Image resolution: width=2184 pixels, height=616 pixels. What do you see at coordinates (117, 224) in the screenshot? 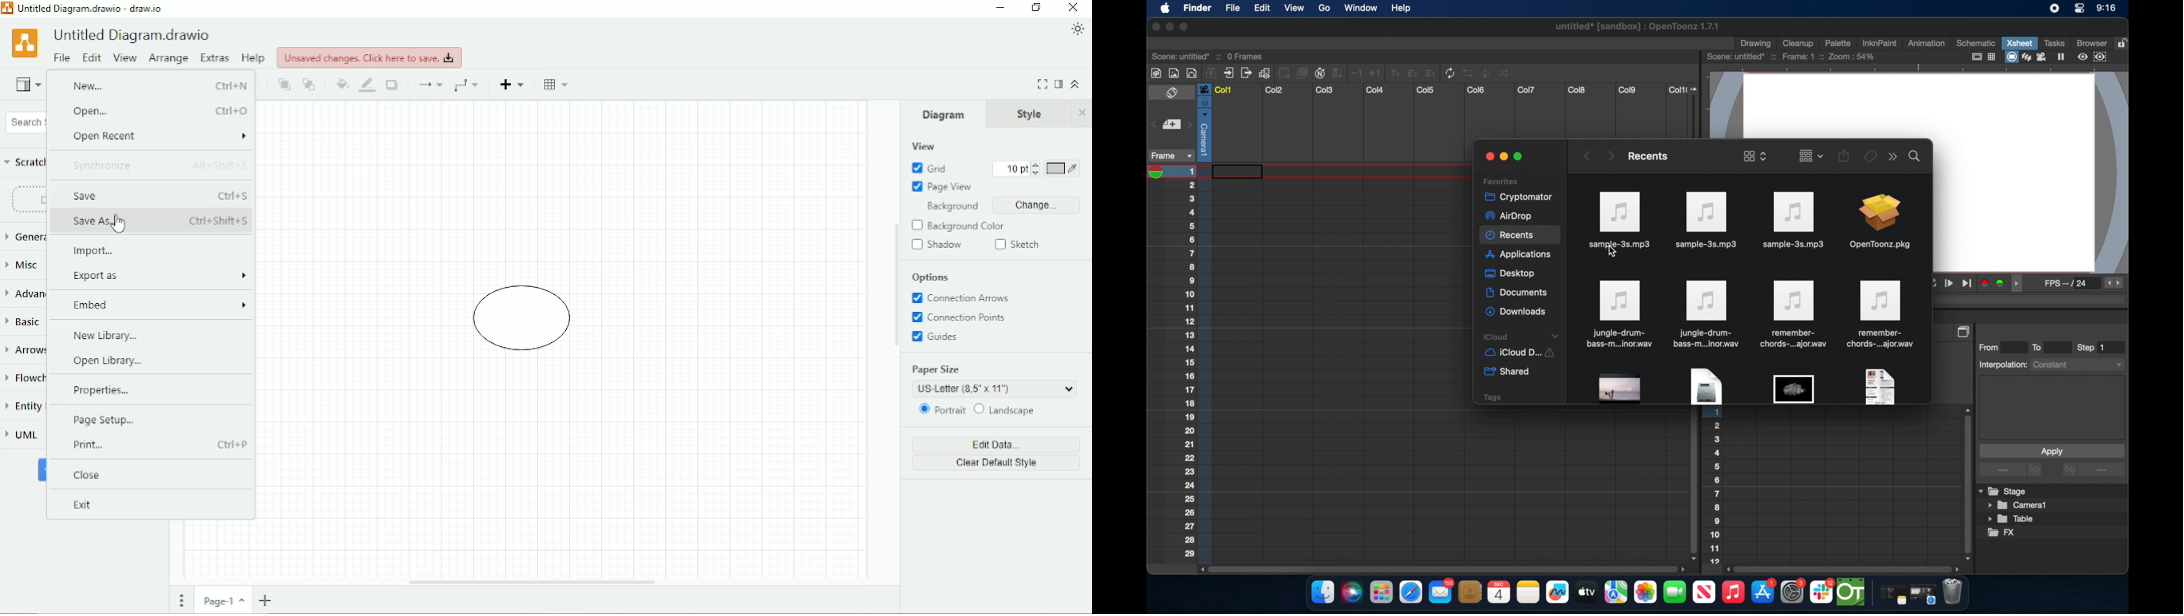
I see `Cursor Position` at bounding box center [117, 224].